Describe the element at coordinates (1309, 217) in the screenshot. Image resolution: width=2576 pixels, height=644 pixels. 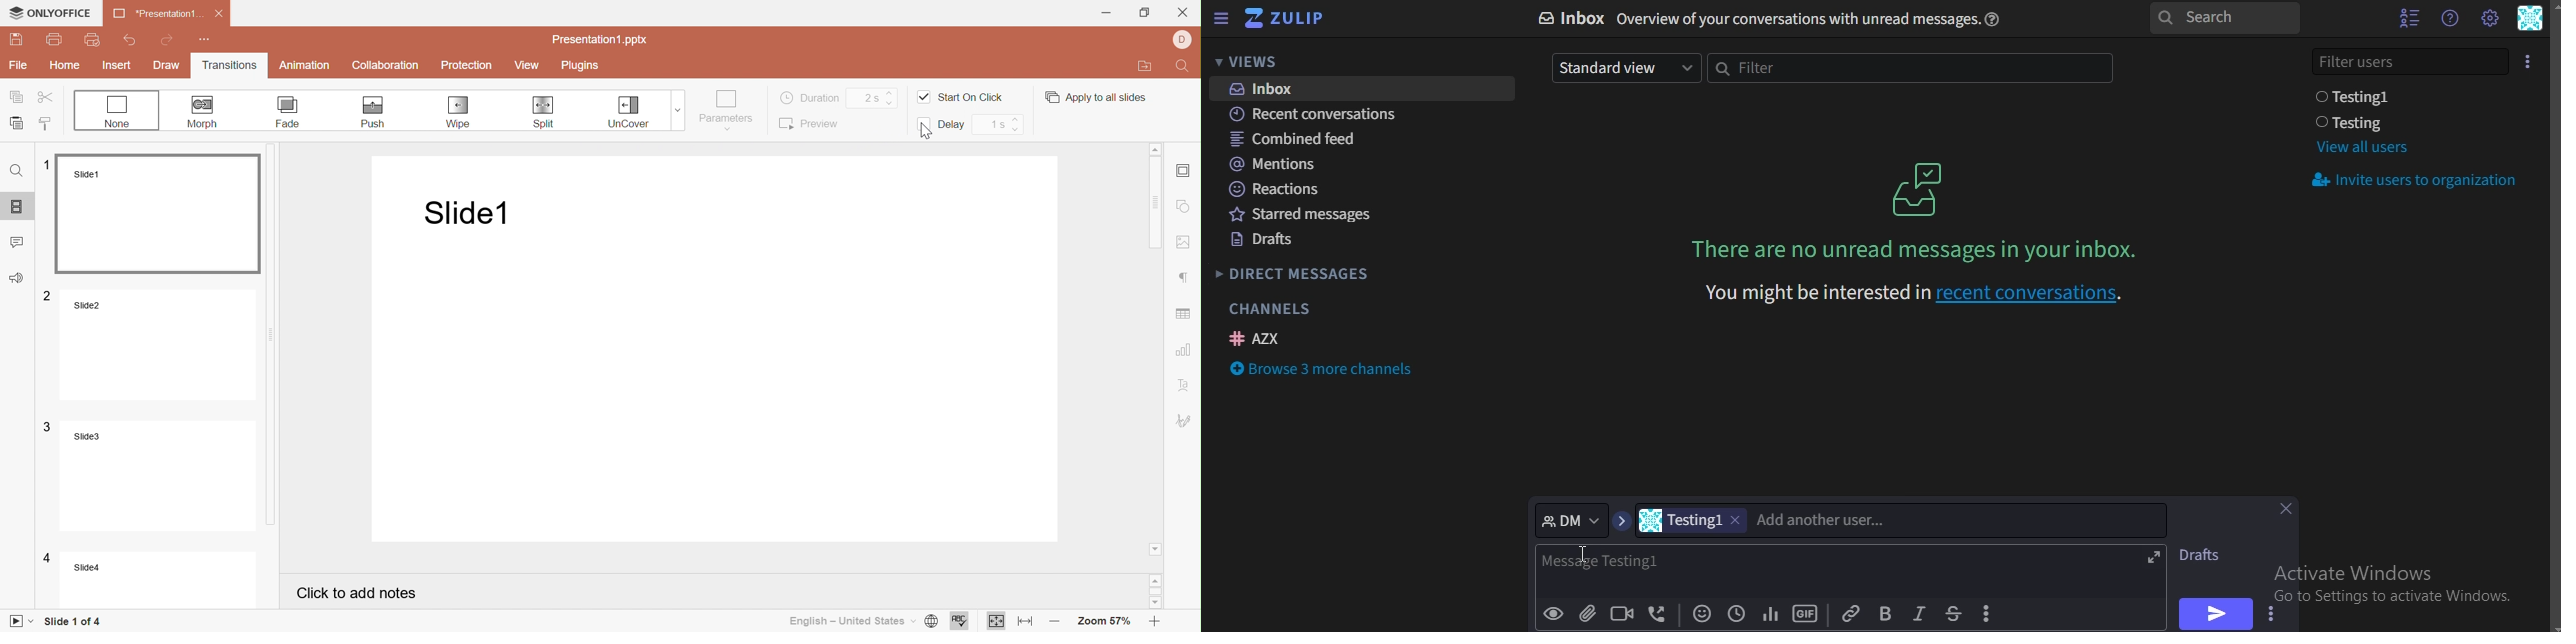
I see `starred messages` at that location.